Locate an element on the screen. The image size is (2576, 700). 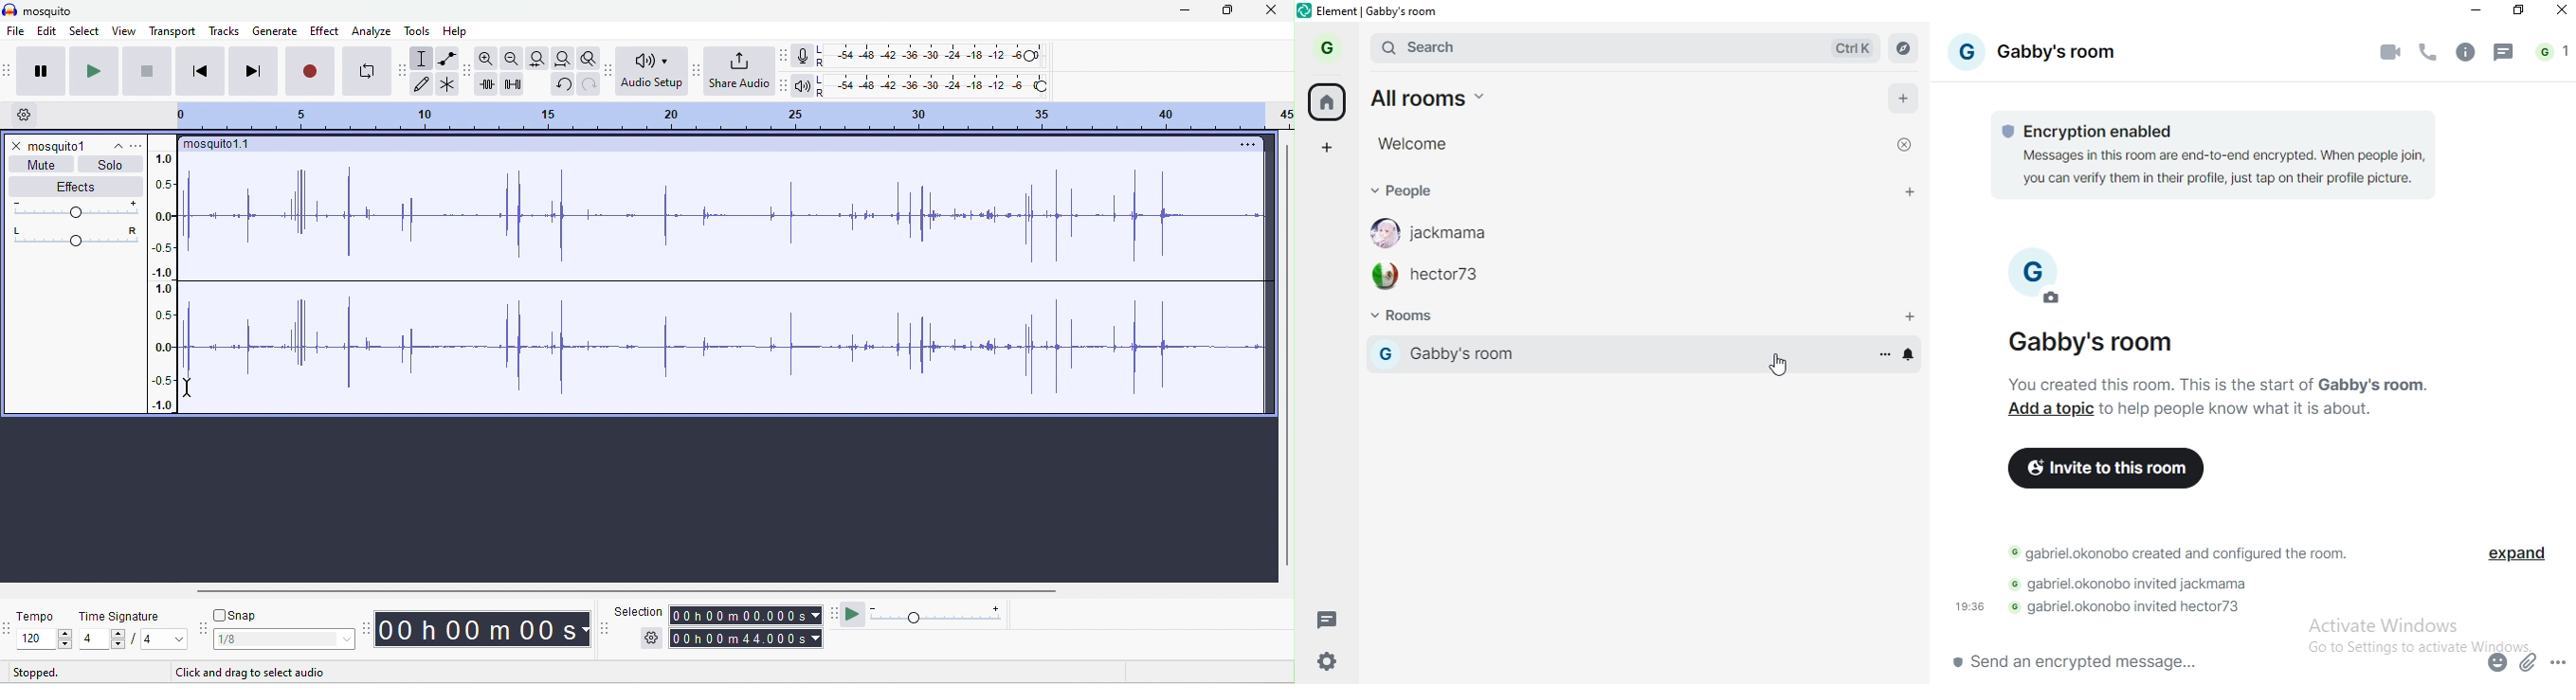
notification is located at coordinates (1908, 355).